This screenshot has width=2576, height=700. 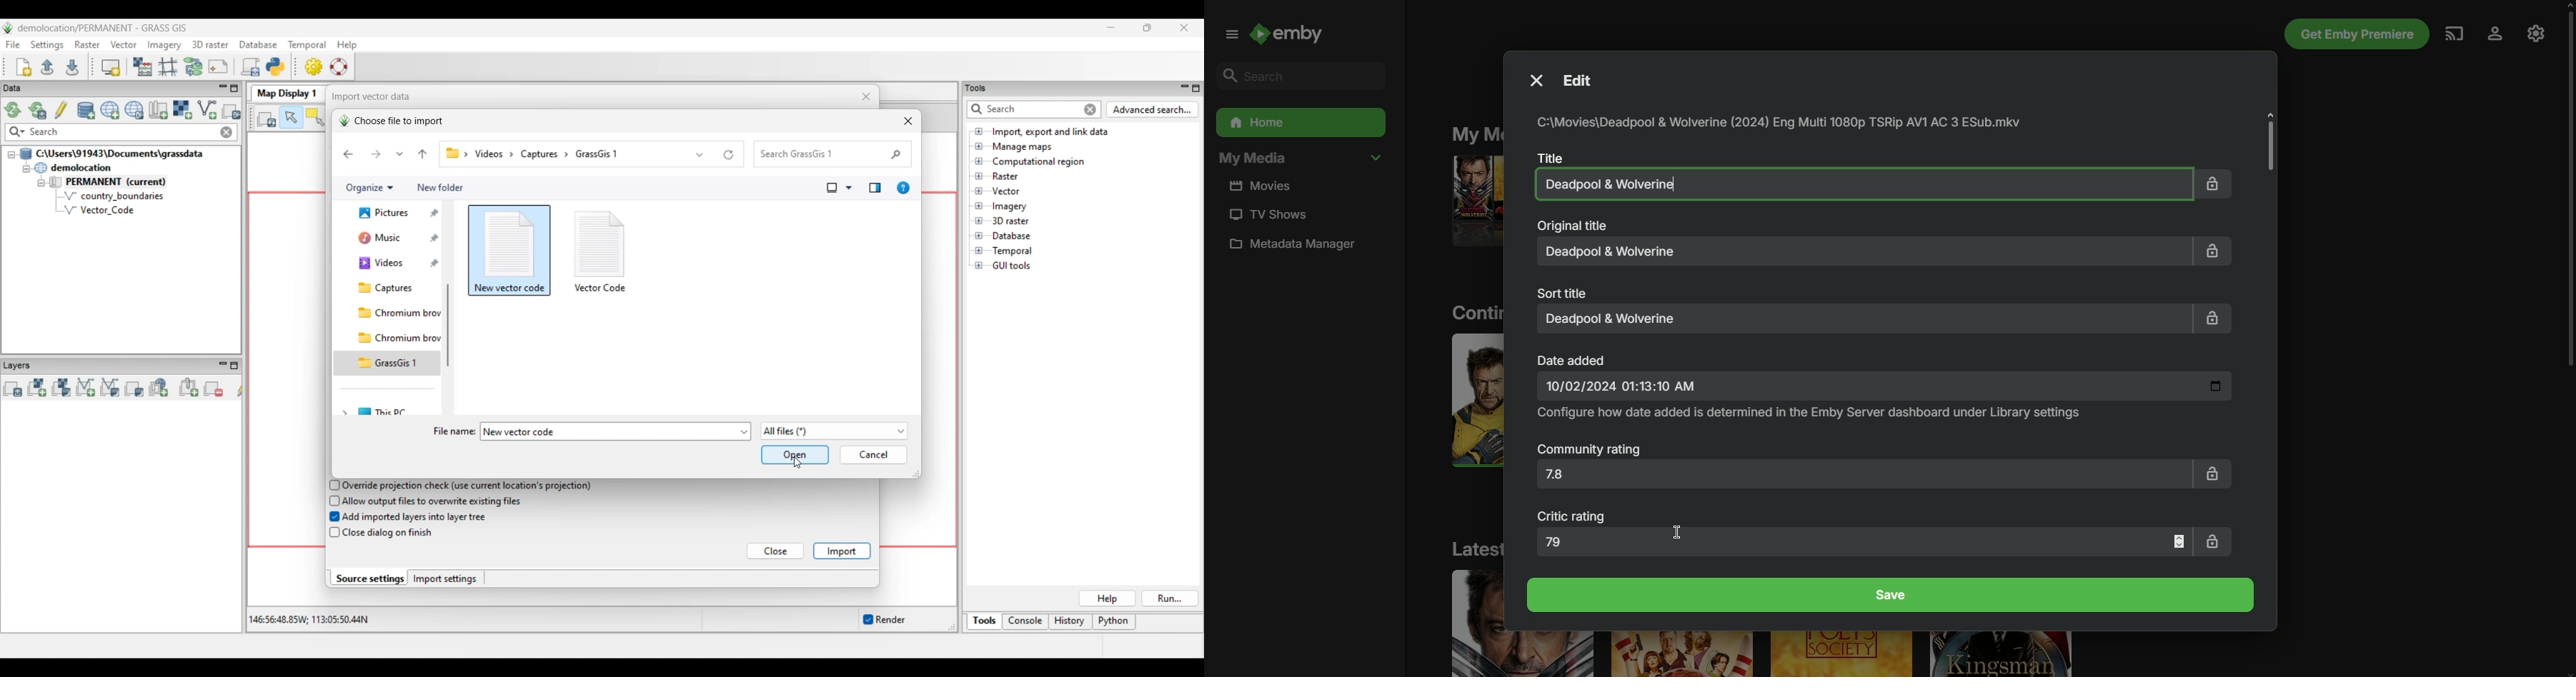 What do you see at coordinates (511, 241) in the screenshot?
I see `icon` at bounding box center [511, 241].